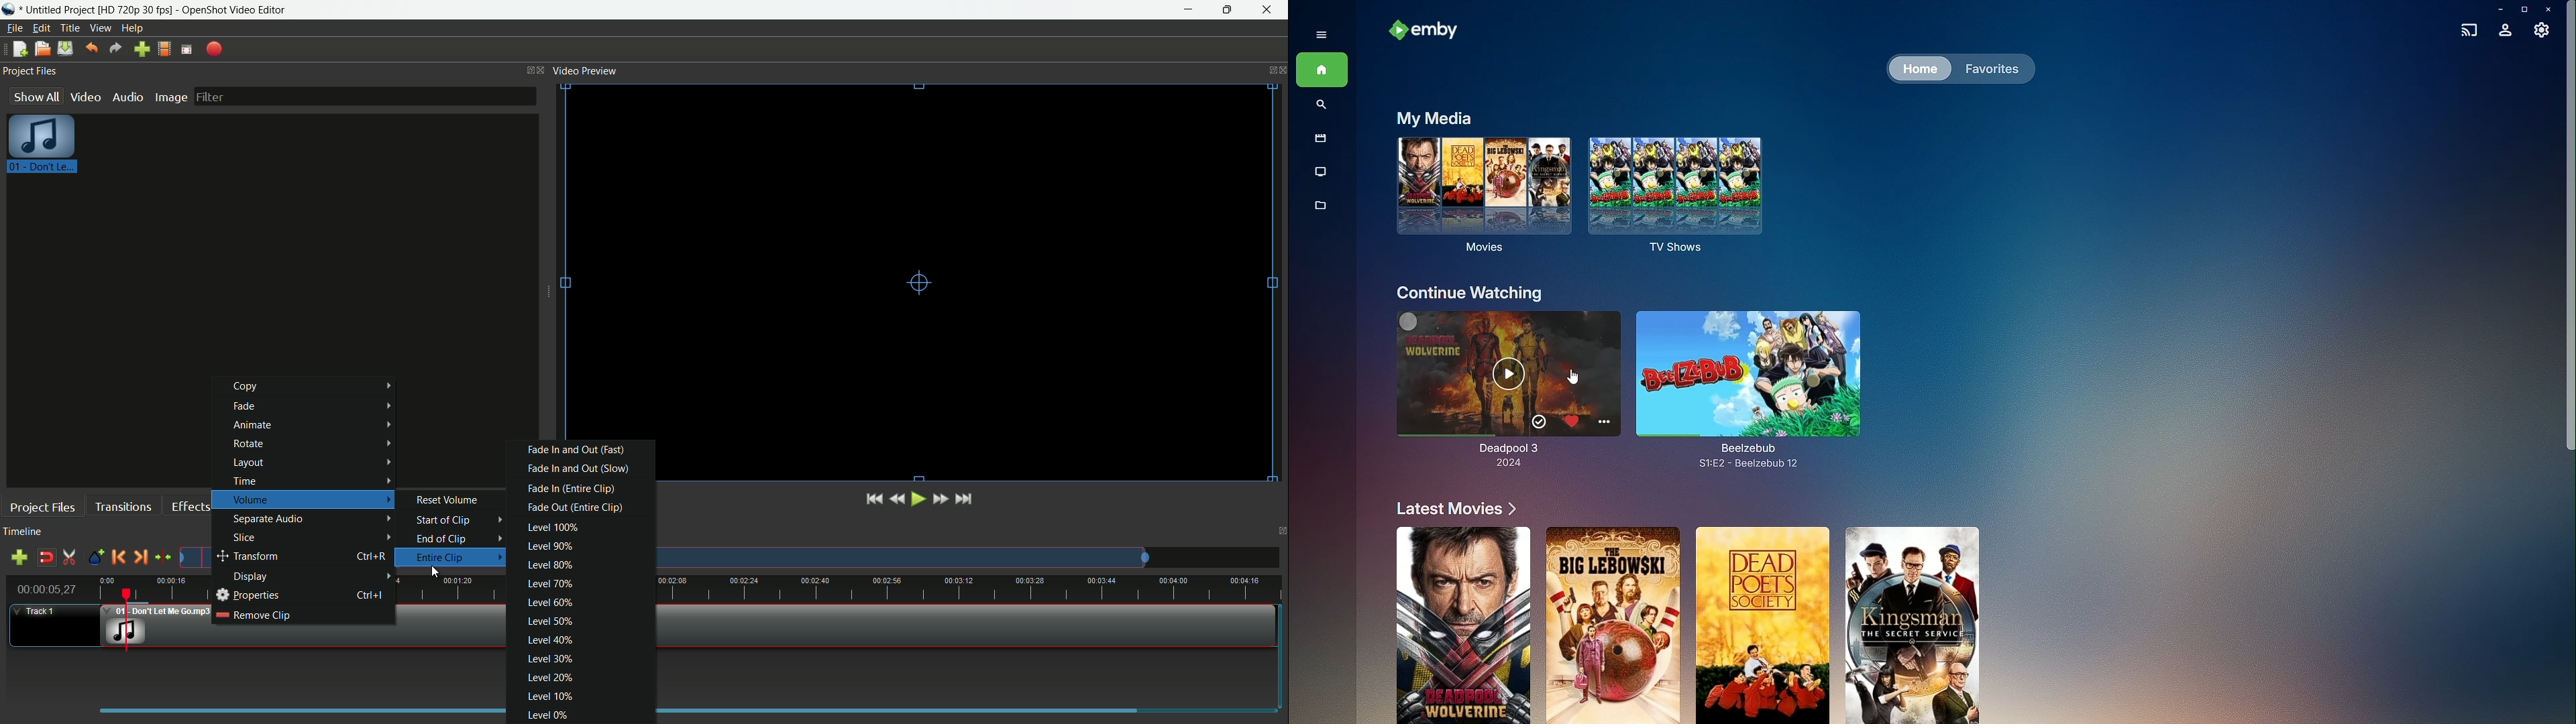 This screenshot has width=2576, height=728. Describe the element at coordinates (549, 659) in the screenshot. I see `level 30%` at that location.